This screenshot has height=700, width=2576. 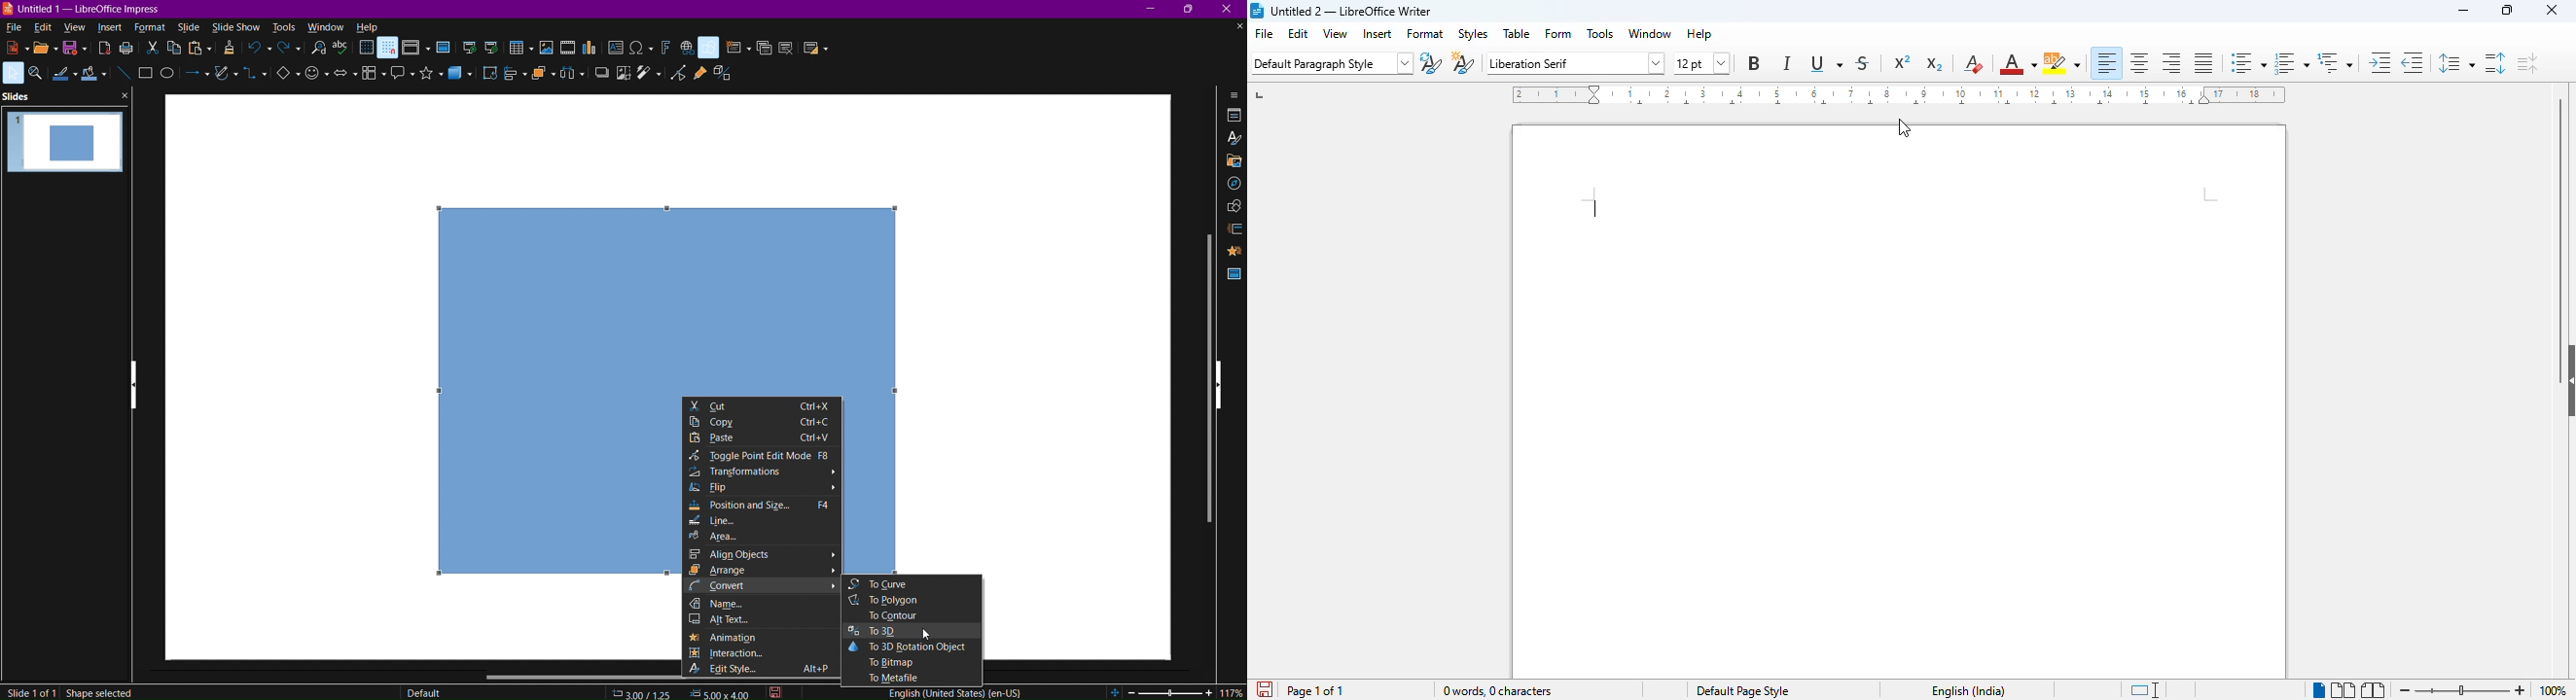 What do you see at coordinates (1235, 251) in the screenshot?
I see `Animation` at bounding box center [1235, 251].